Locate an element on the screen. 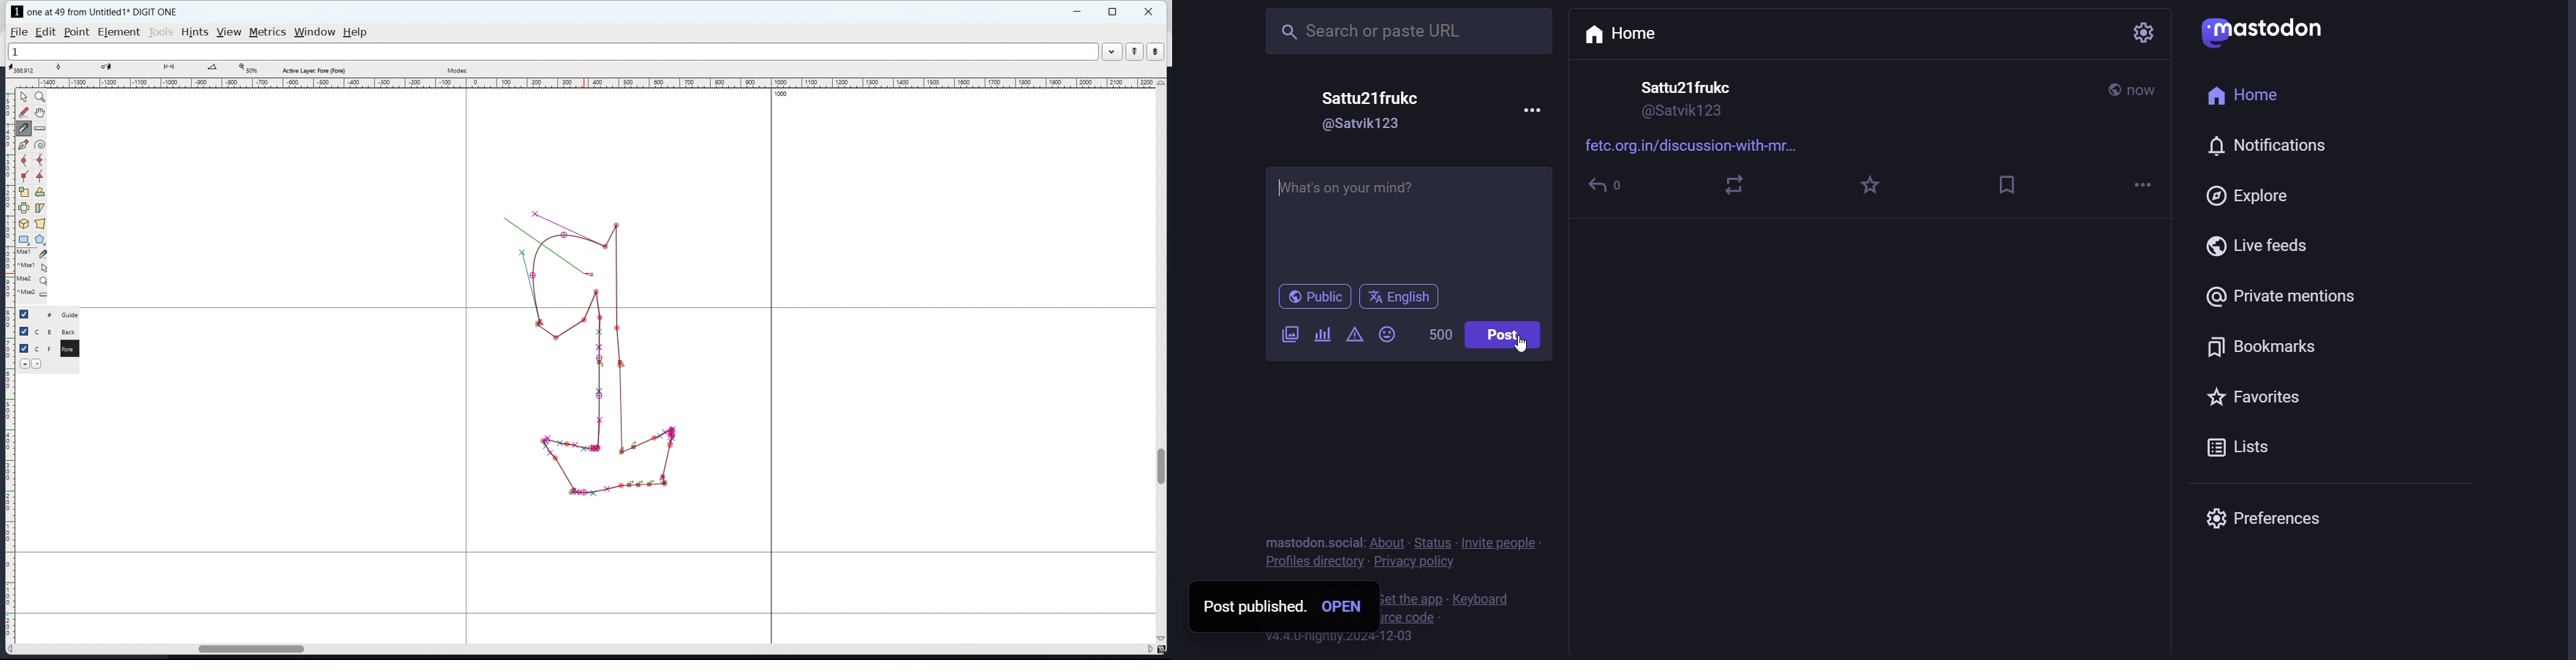 This screenshot has width=2576, height=672. home is located at coordinates (2245, 99).